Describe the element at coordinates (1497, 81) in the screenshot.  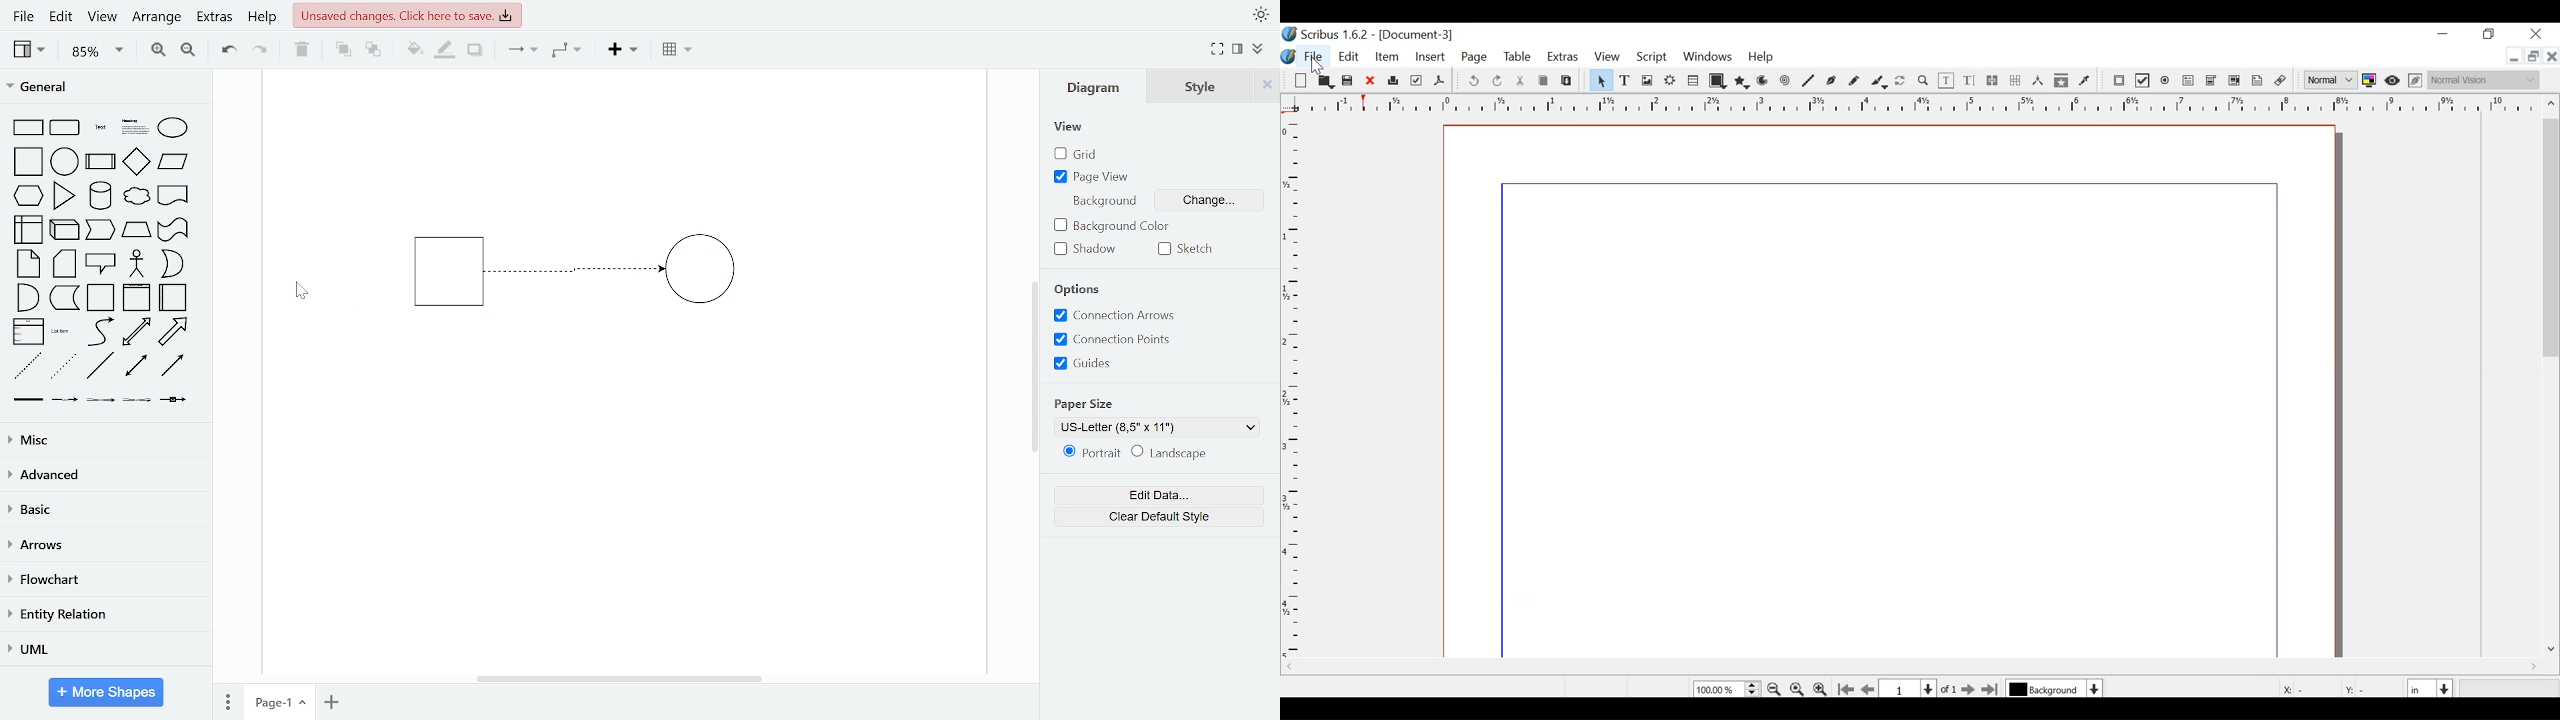
I see `Redo` at that location.